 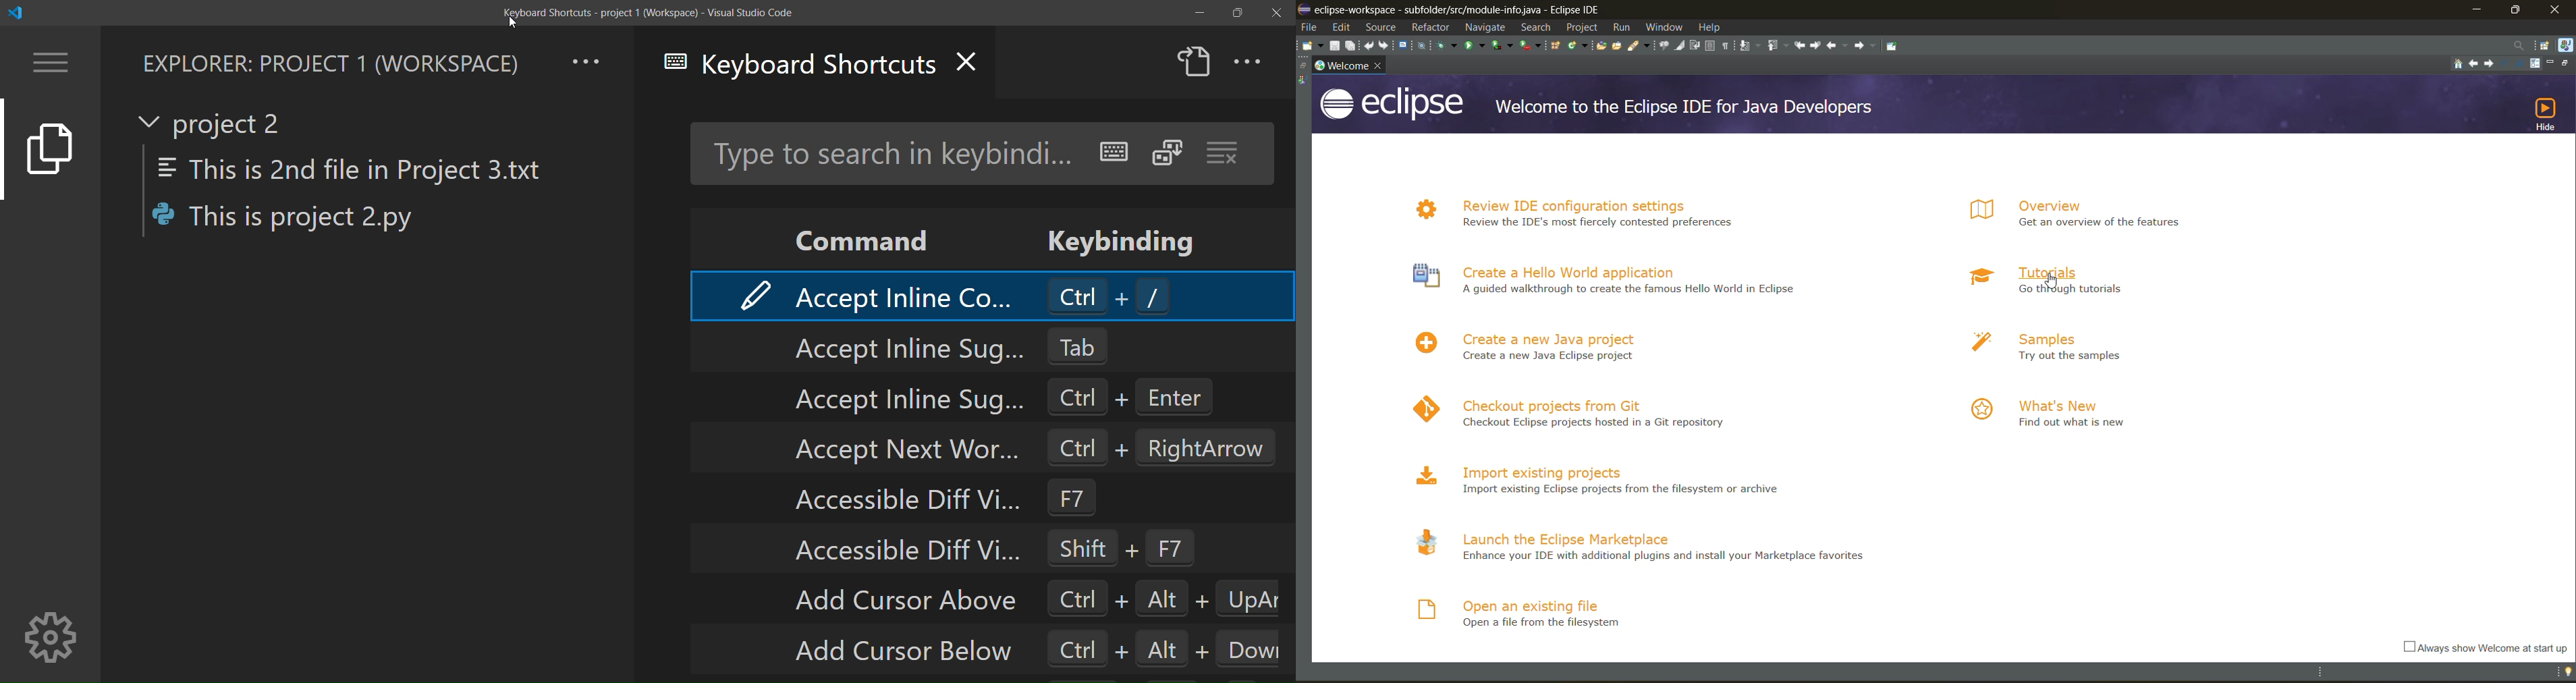 What do you see at coordinates (1194, 62) in the screenshot?
I see `open keyboard shortcuts JSON` at bounding box center [1194, 62].